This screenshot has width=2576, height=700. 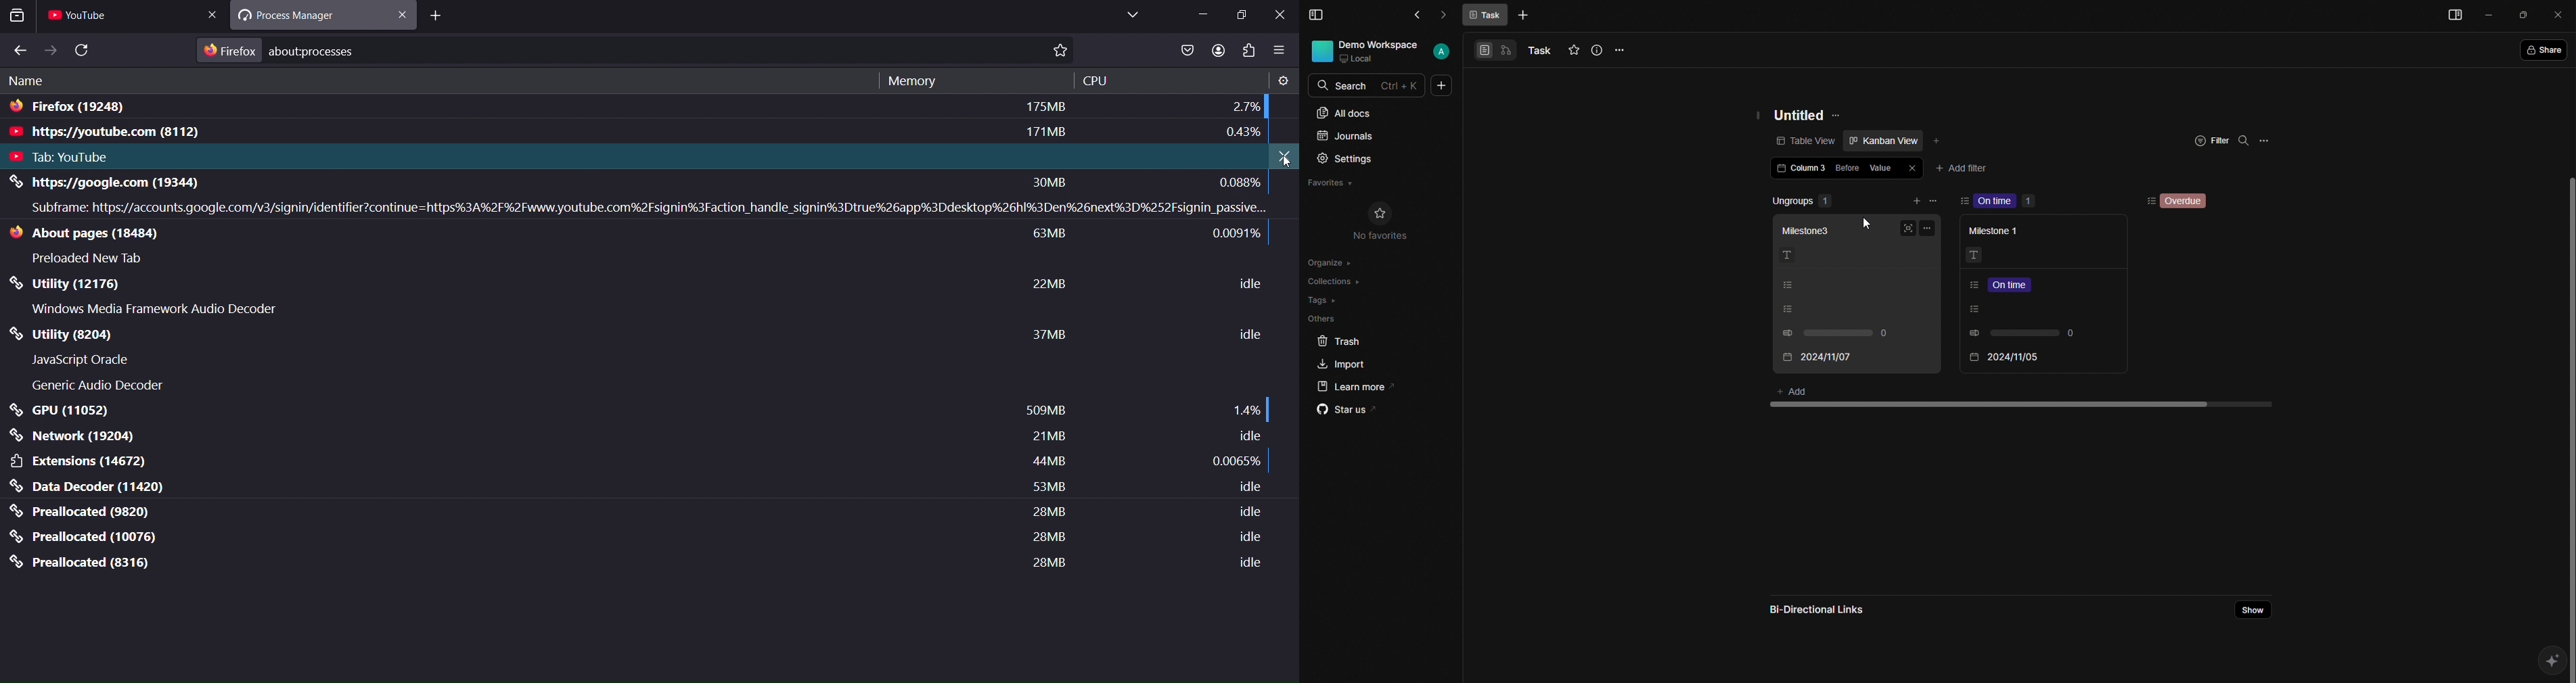 I want to click on 0, so click(x=2025, y=334).